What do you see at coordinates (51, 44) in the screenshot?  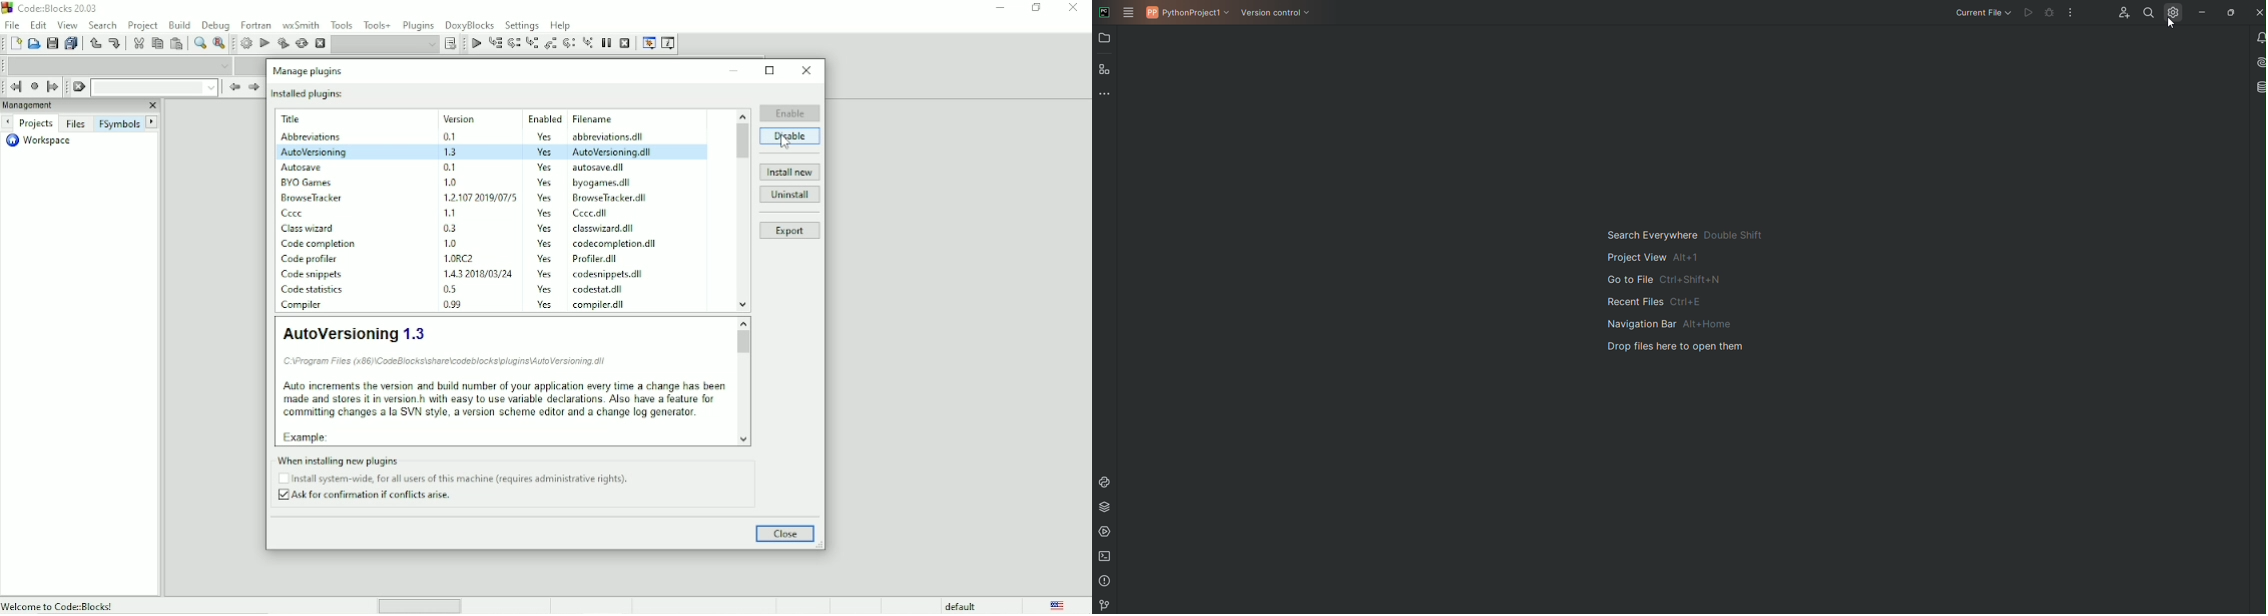 I see `Save` at bounding box center [51, 44].